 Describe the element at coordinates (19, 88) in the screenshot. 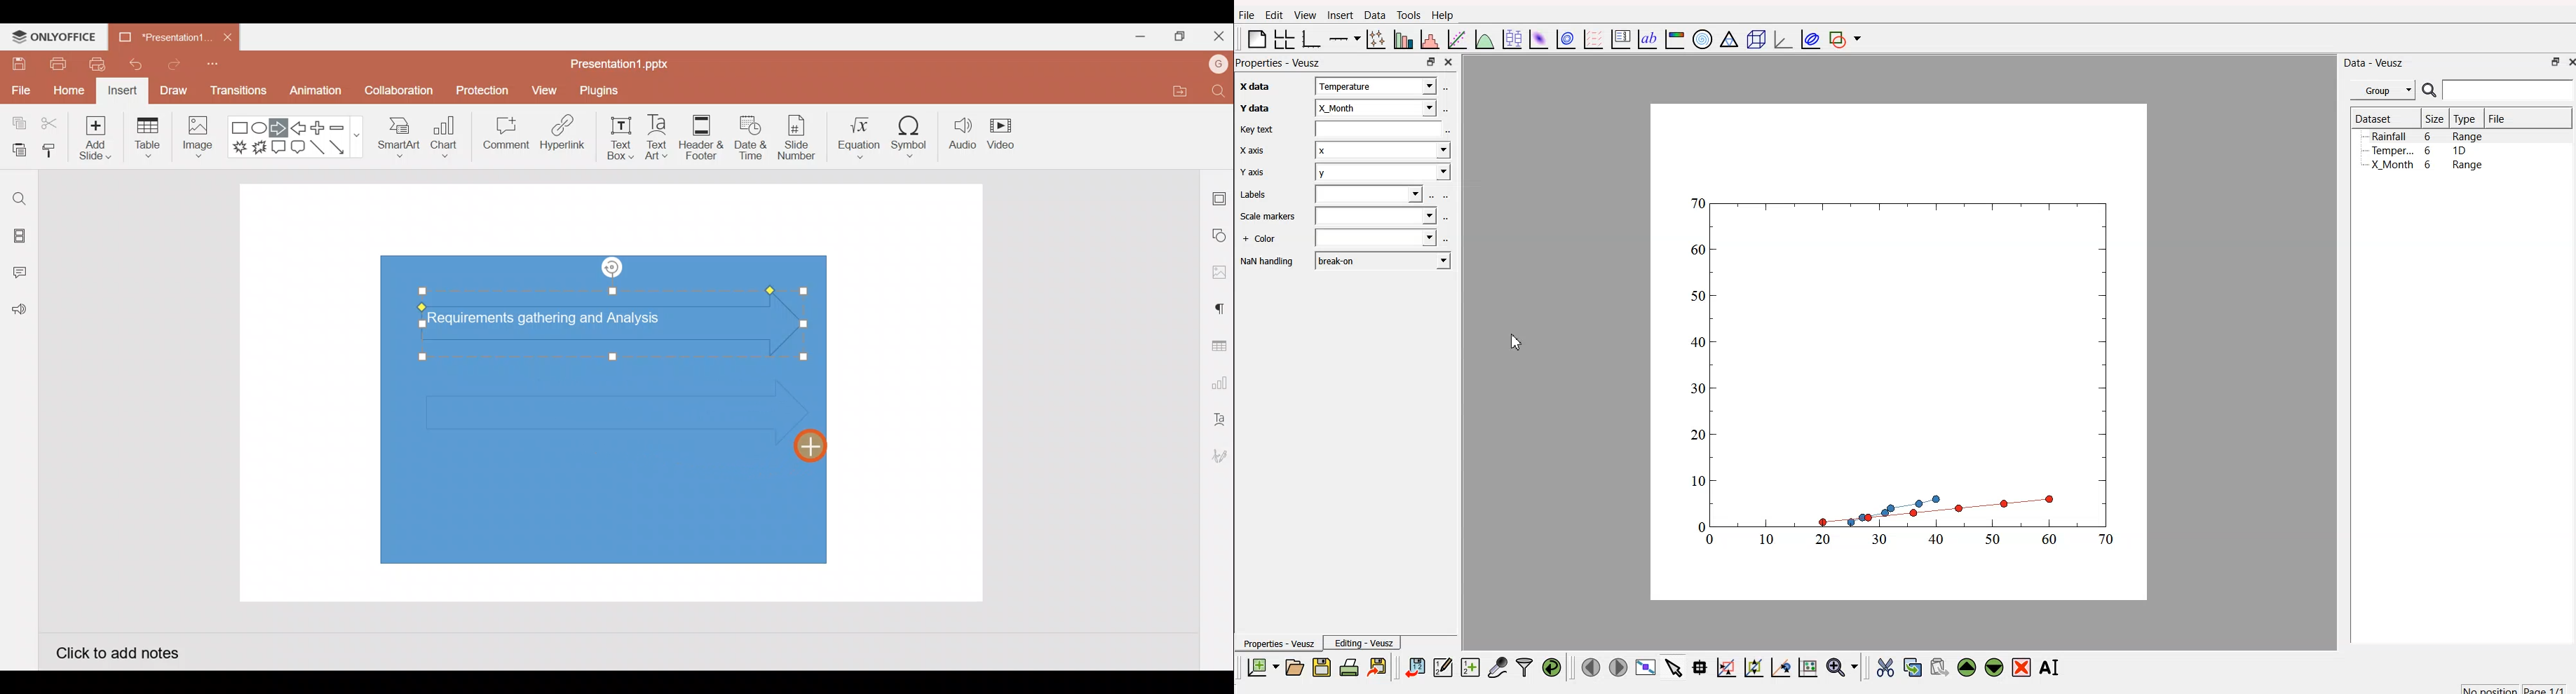

I see `File` at that location.